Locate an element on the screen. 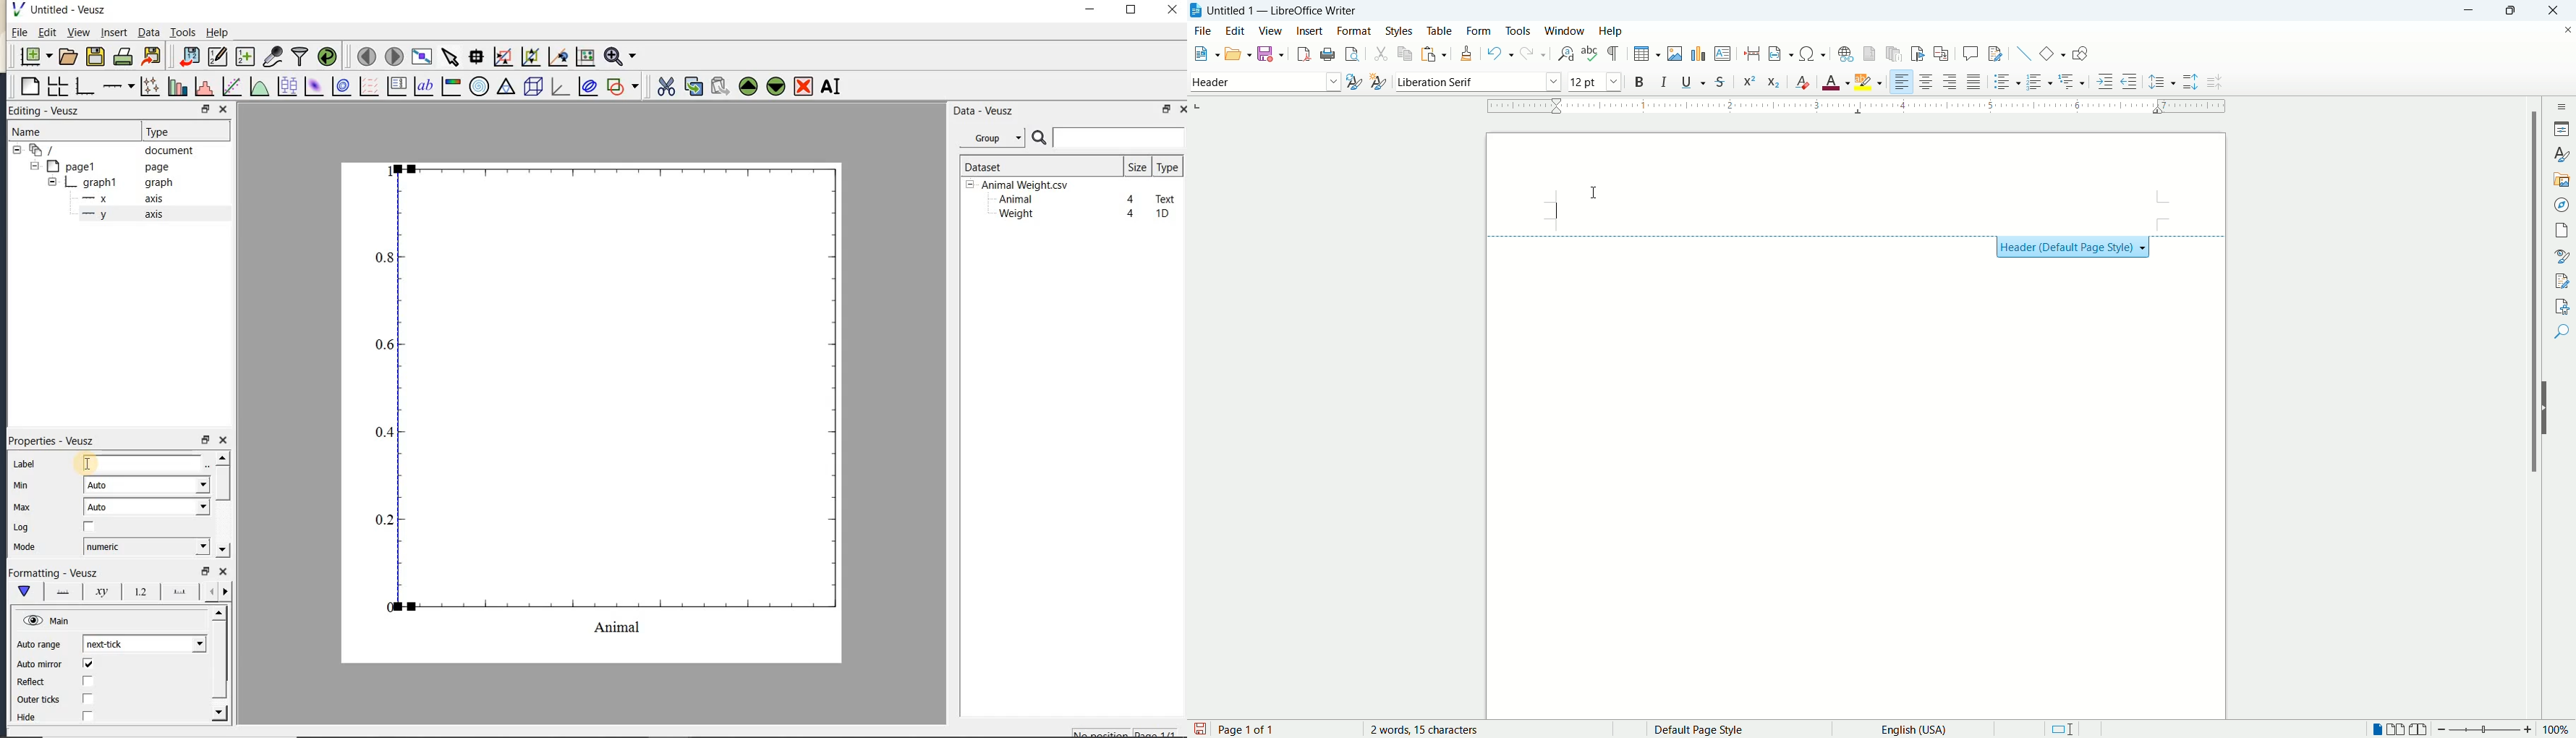  4 is located at coordinates (1132, 214).